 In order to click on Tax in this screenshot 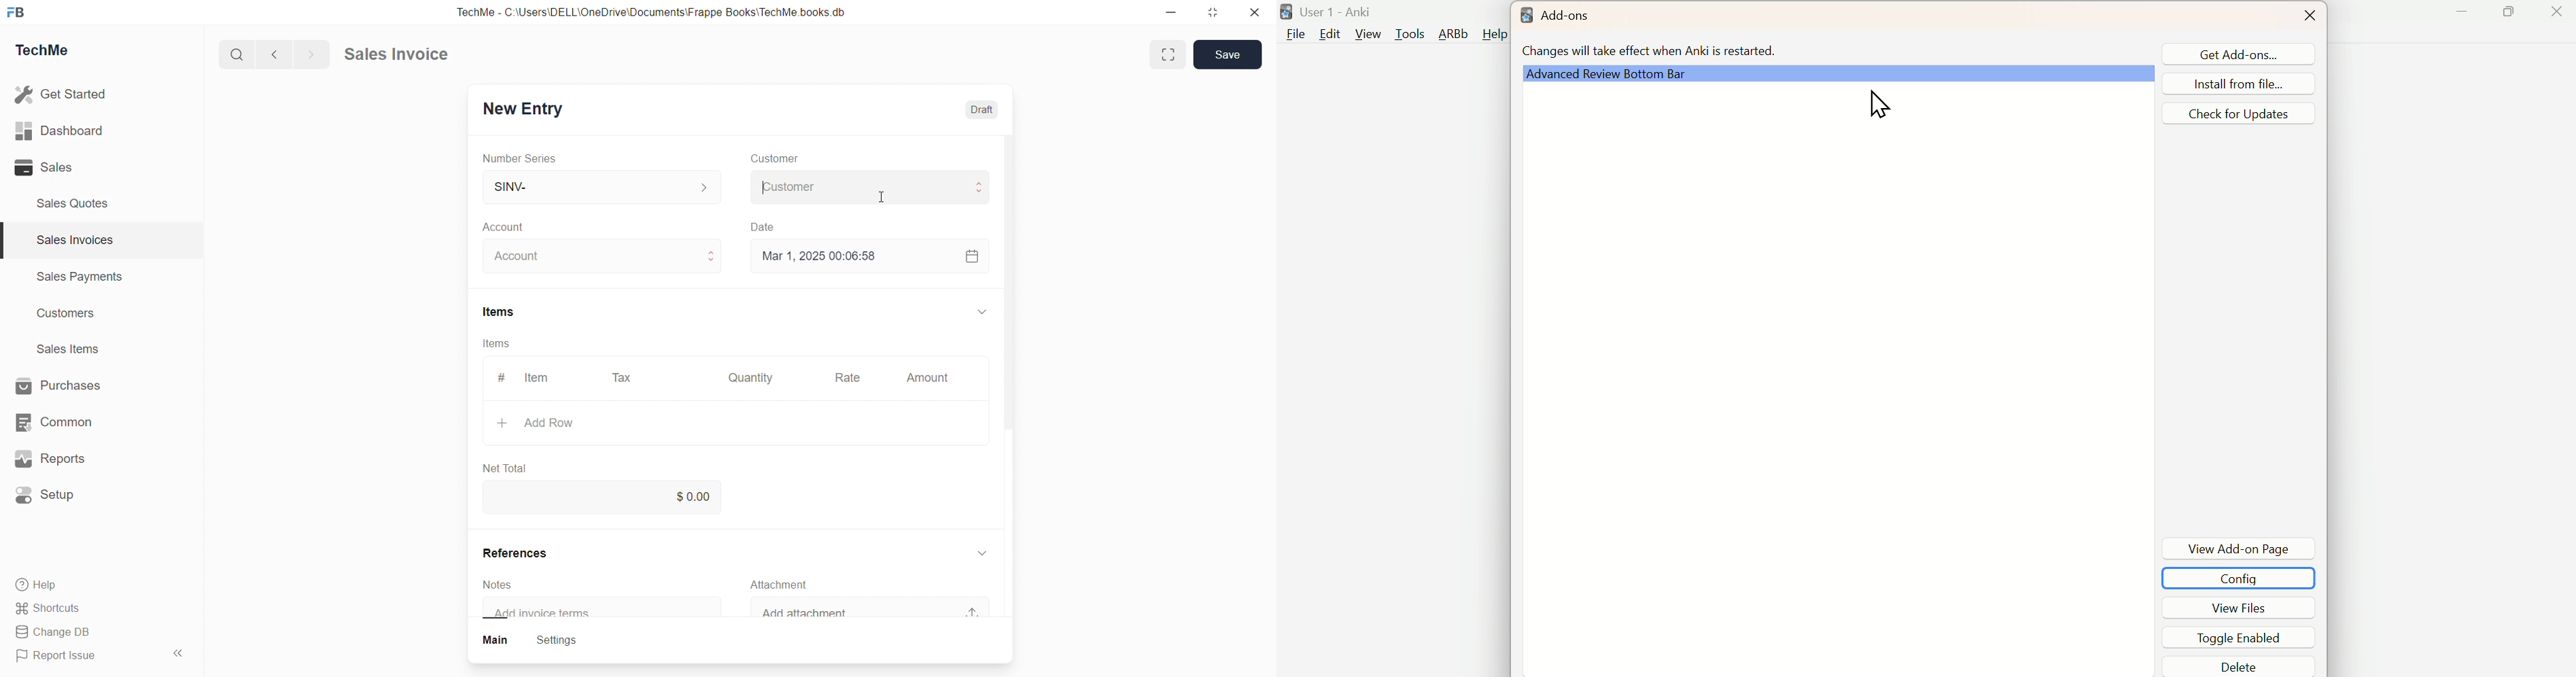, I will do `click(624, 378)`.